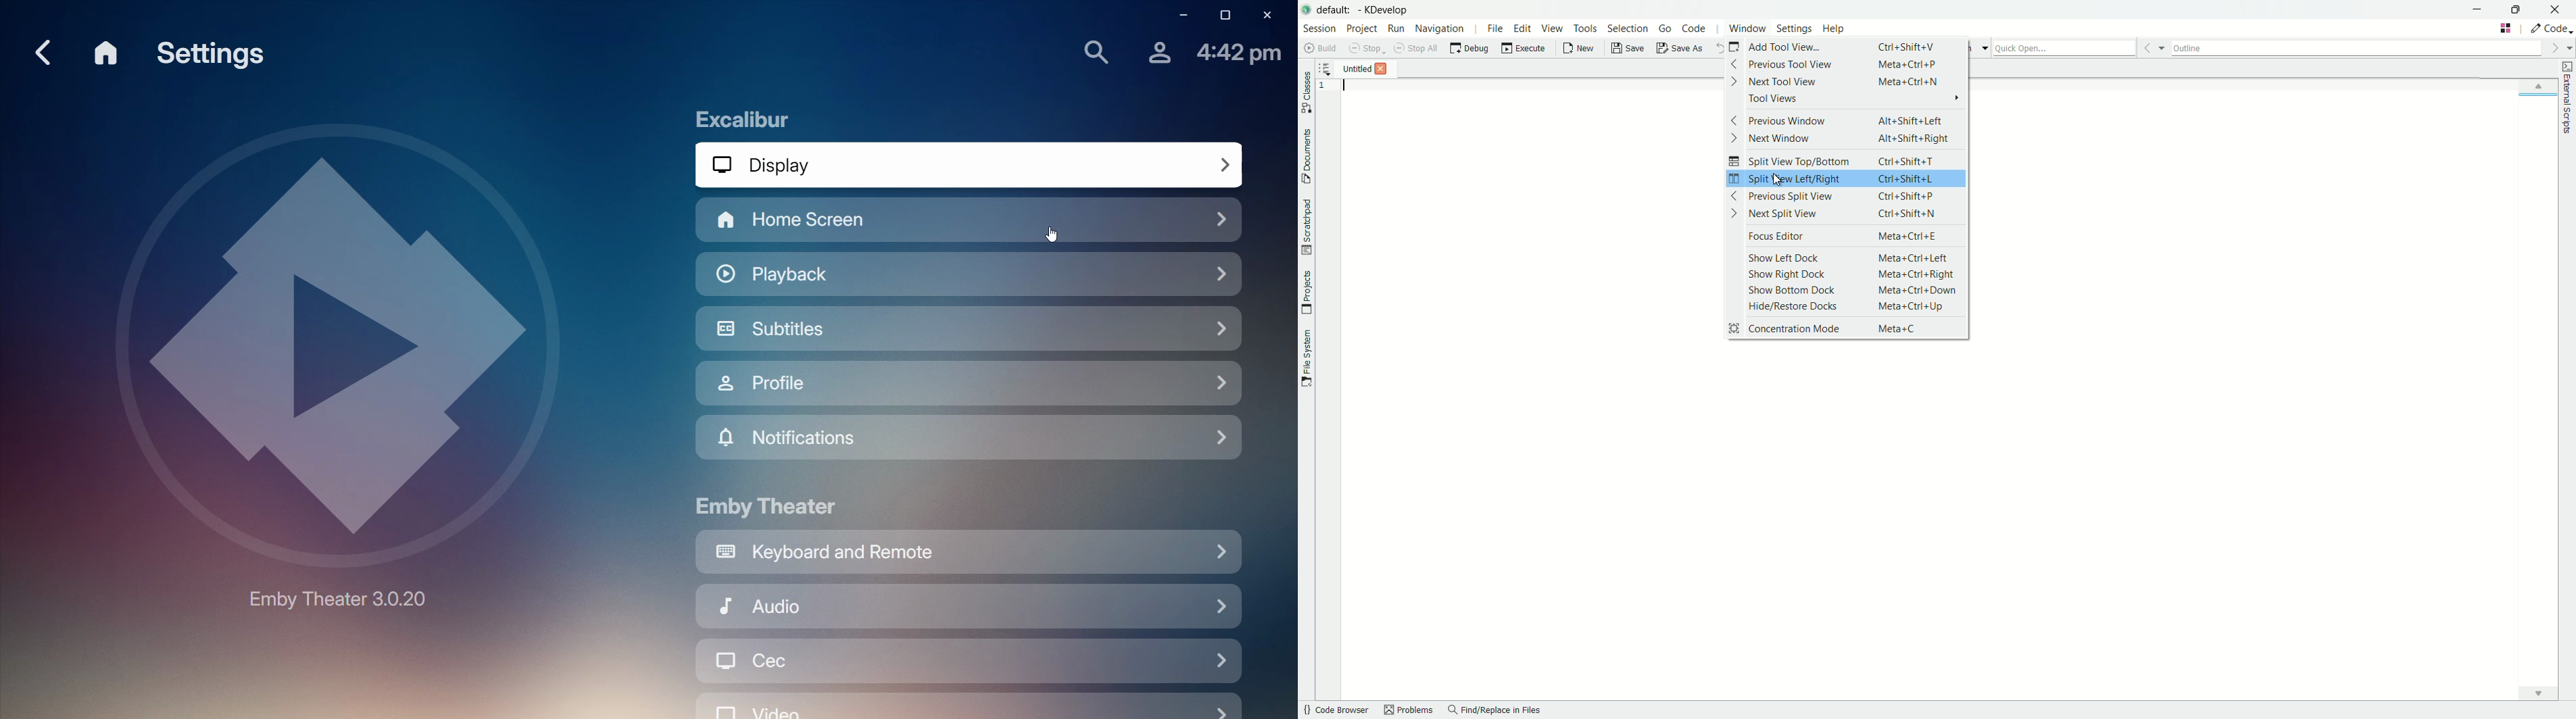 This screenshot has height=728, width=2576. Describe the element at coordinates (108, 51) in the screenshot. I see `home` at that location.